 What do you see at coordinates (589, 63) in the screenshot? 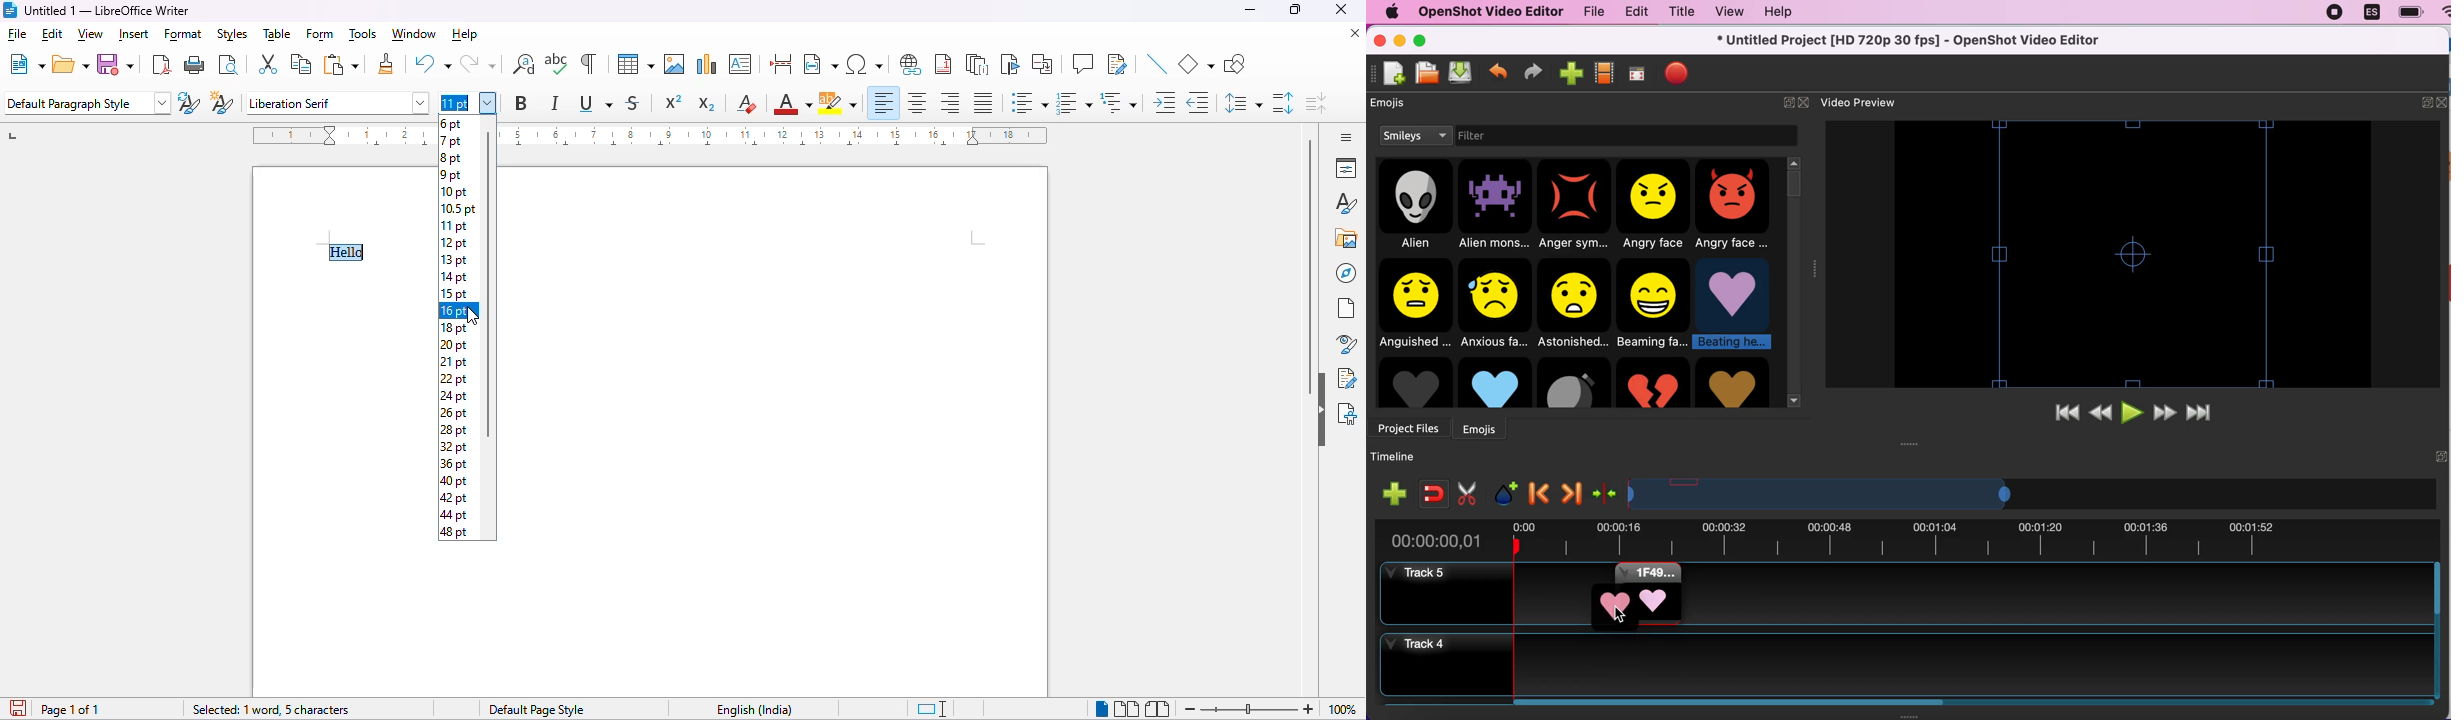
I see `toggle formatting marks` at bounding box center [589, 63].